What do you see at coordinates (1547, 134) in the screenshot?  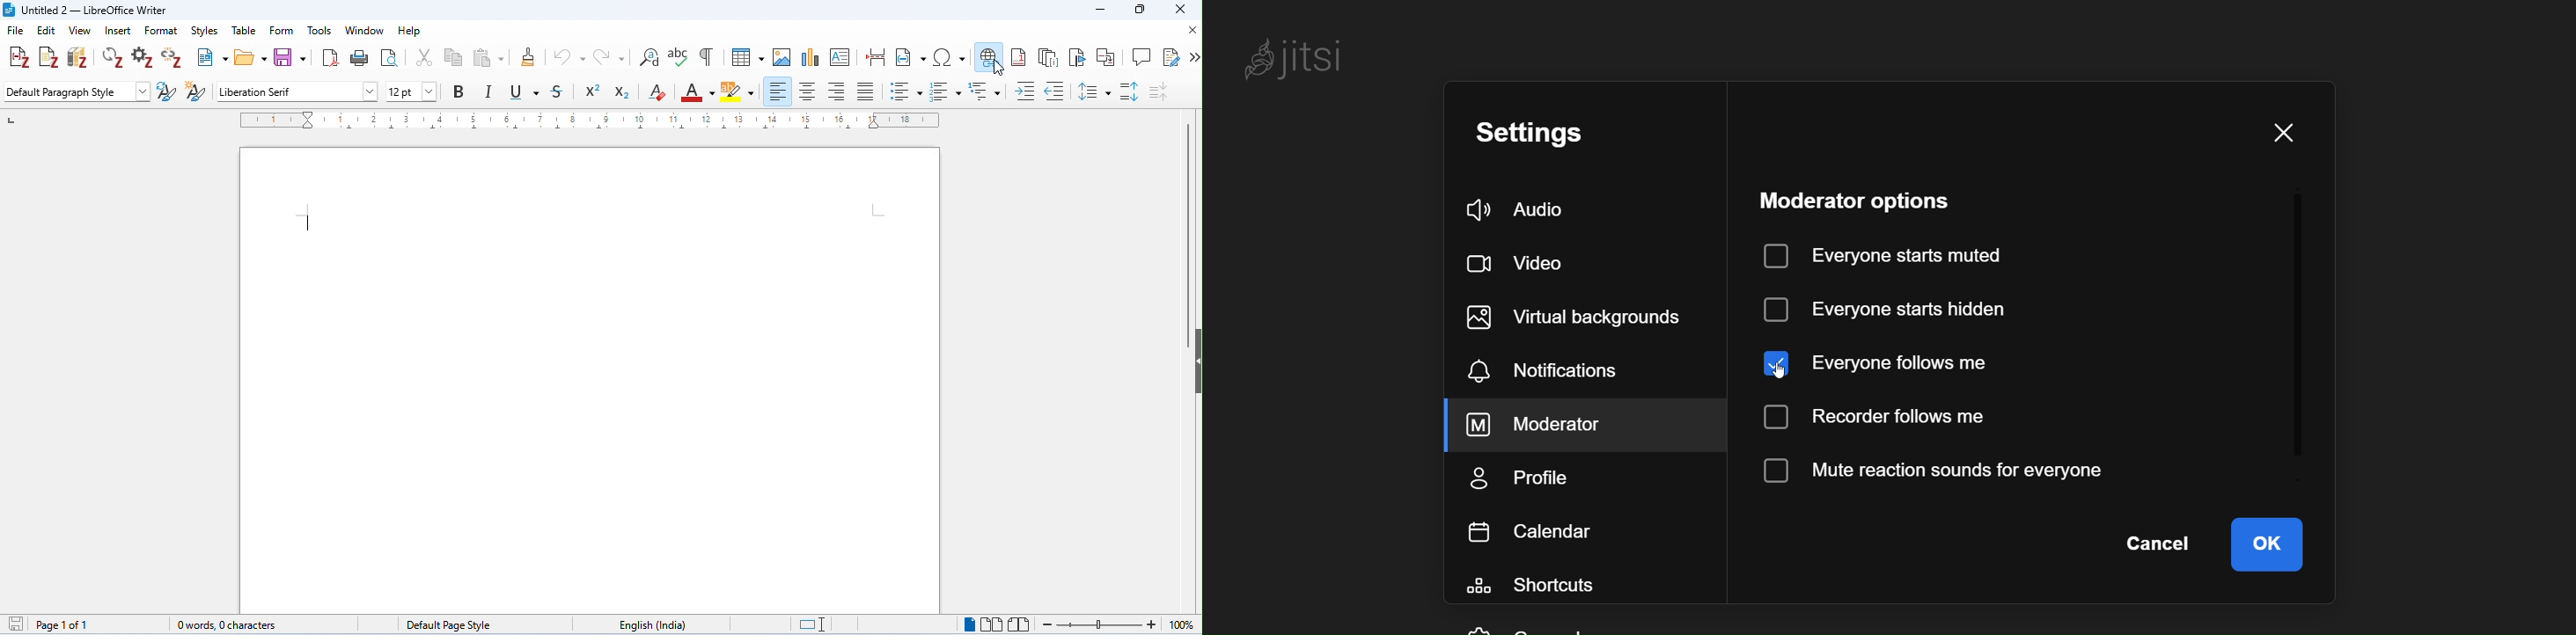 I see `setting` at bounding box center [1547, 134].